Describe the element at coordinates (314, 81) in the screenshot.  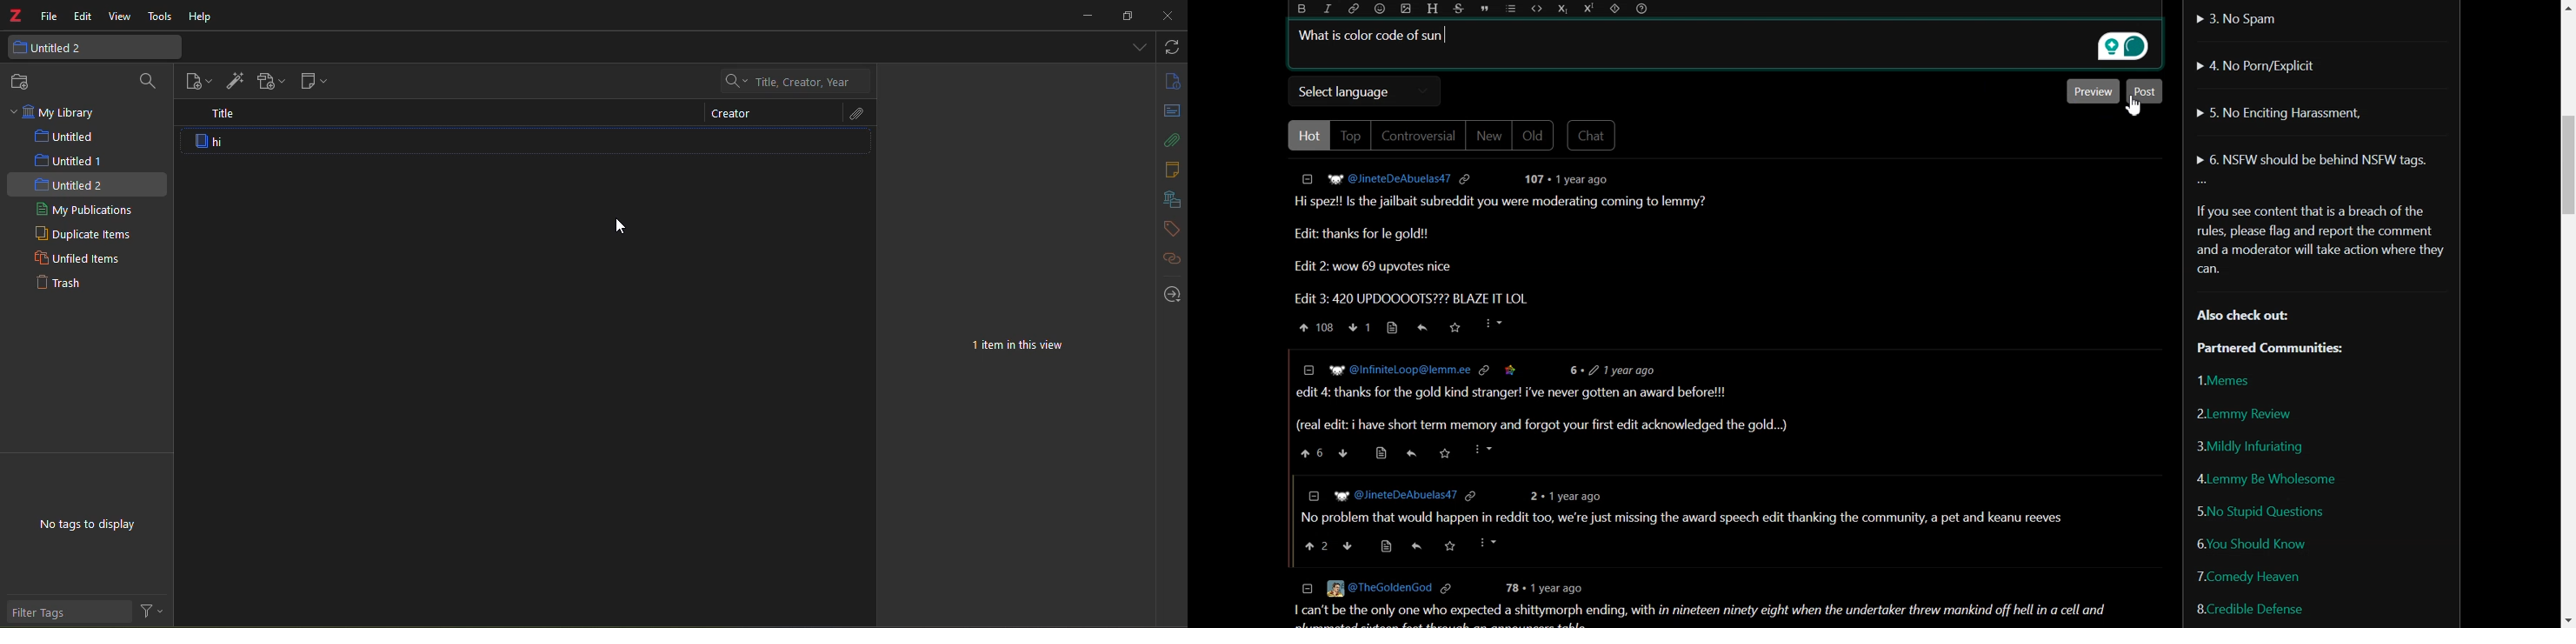
I see `new note` at that location.